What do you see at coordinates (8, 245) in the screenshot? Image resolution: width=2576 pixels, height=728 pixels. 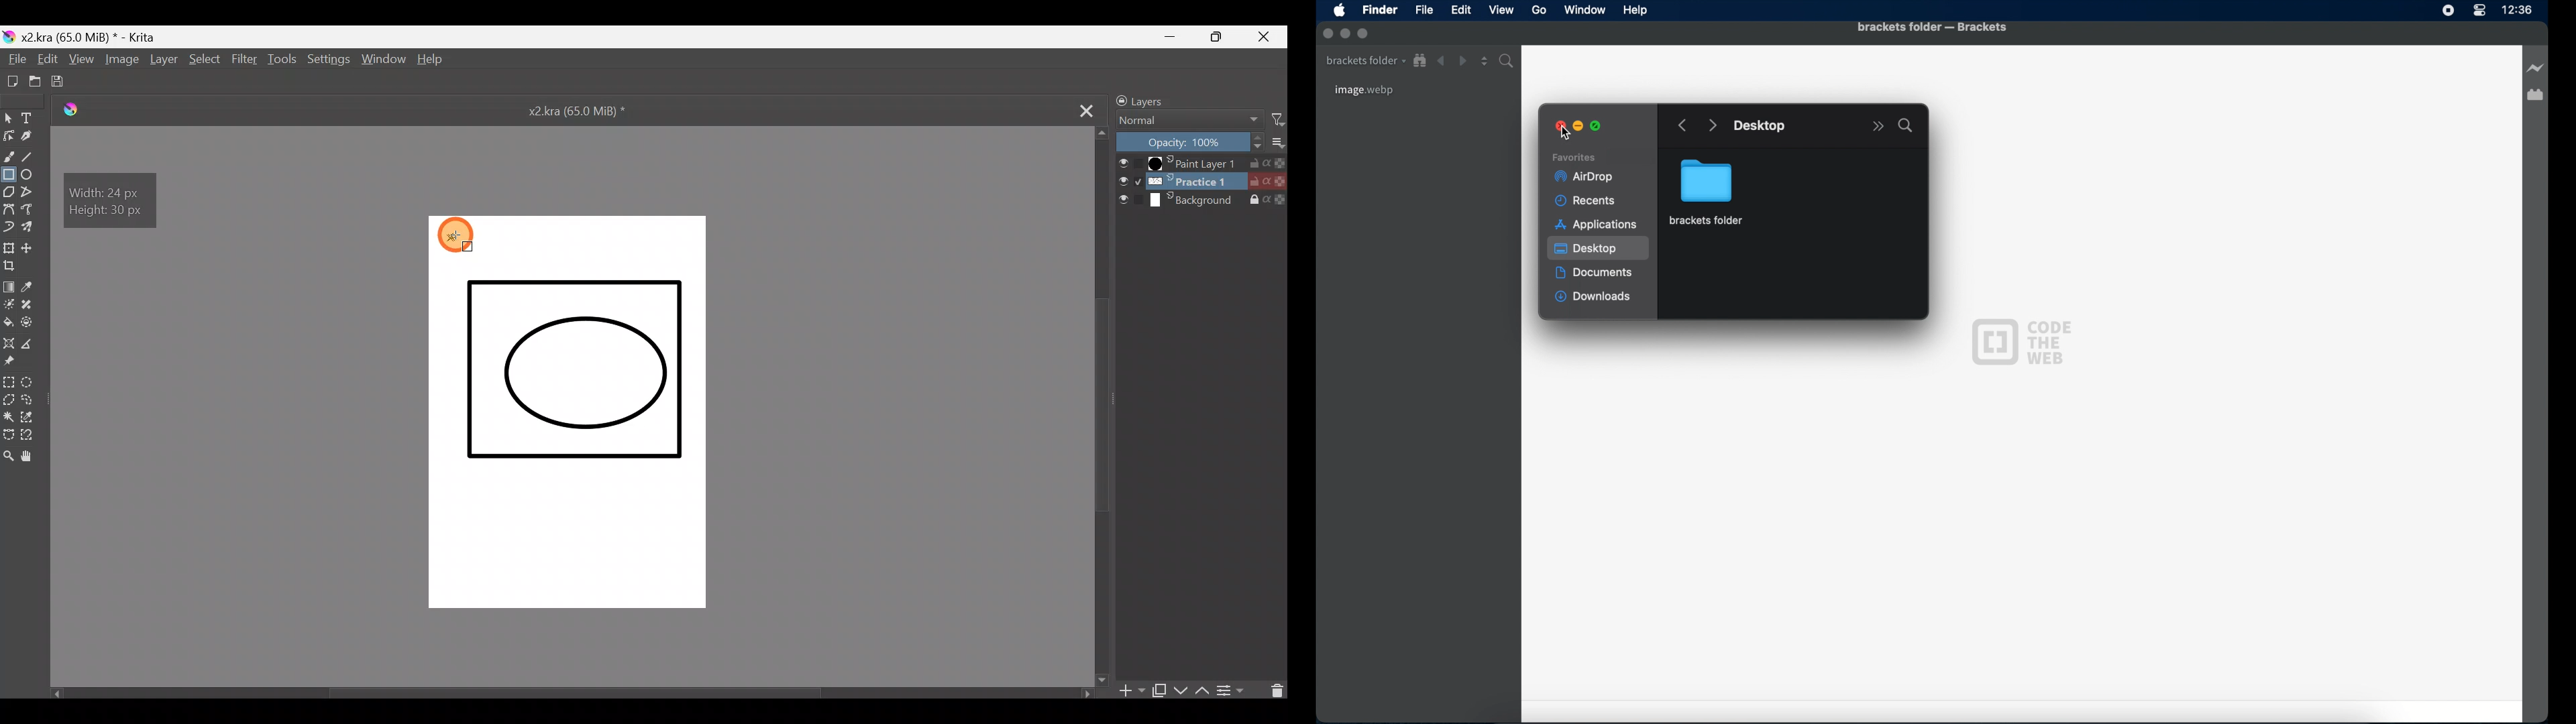 I see `Transform a layer/selection` at bounding box center [8, 245].